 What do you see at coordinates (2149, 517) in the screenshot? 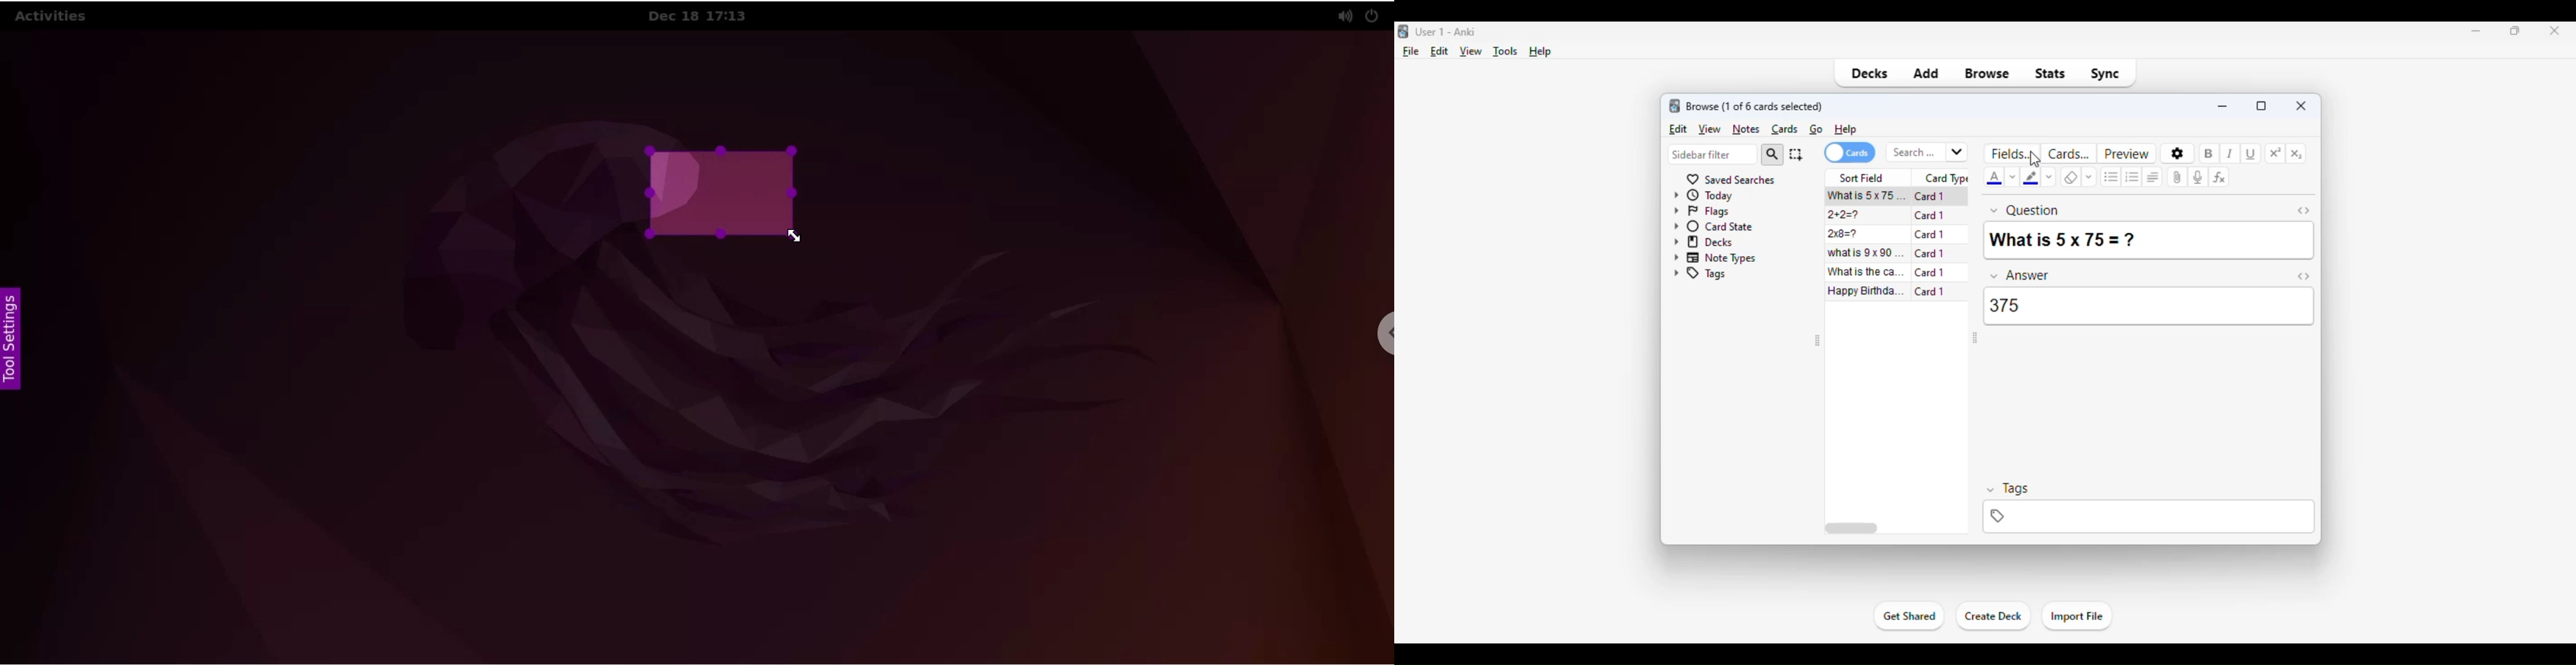
I see `tags` at bounding box center [2149, 517].